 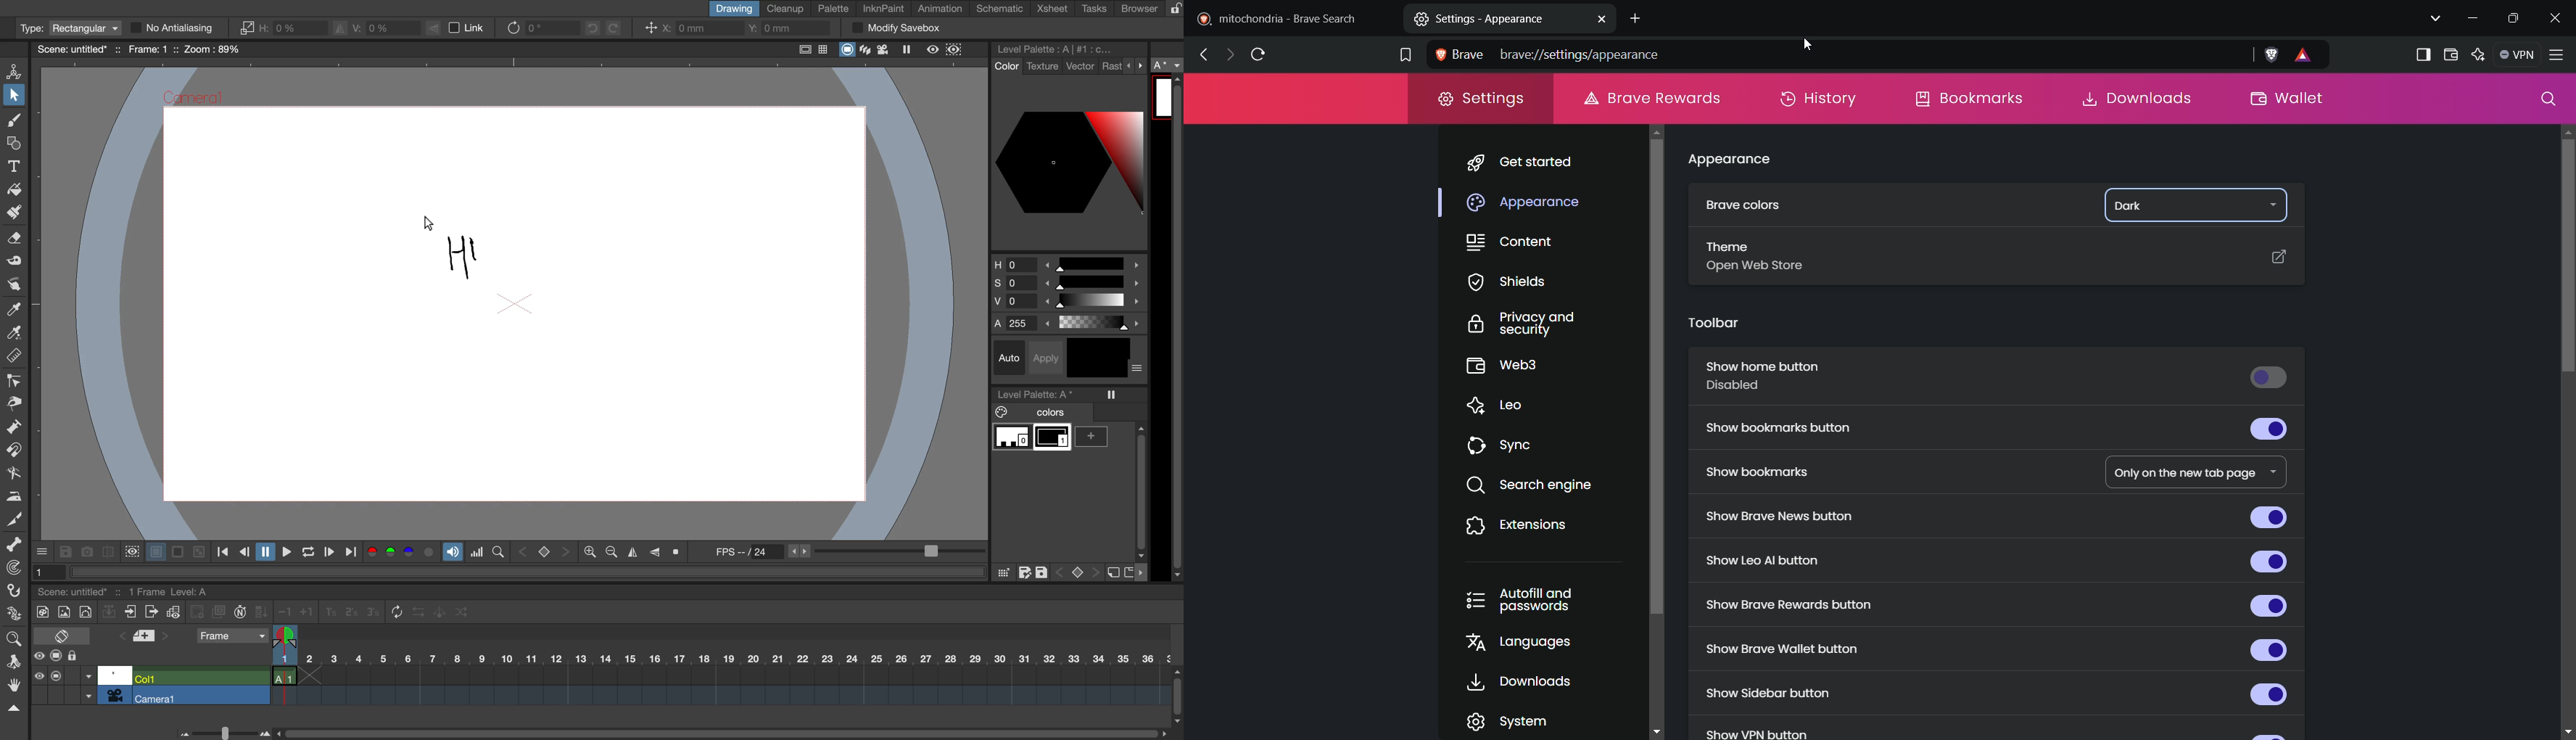 What do you see at coordinates (12, 333) in the screenshot?
I see `rgb picker tool` at bounding box center [12, 333].